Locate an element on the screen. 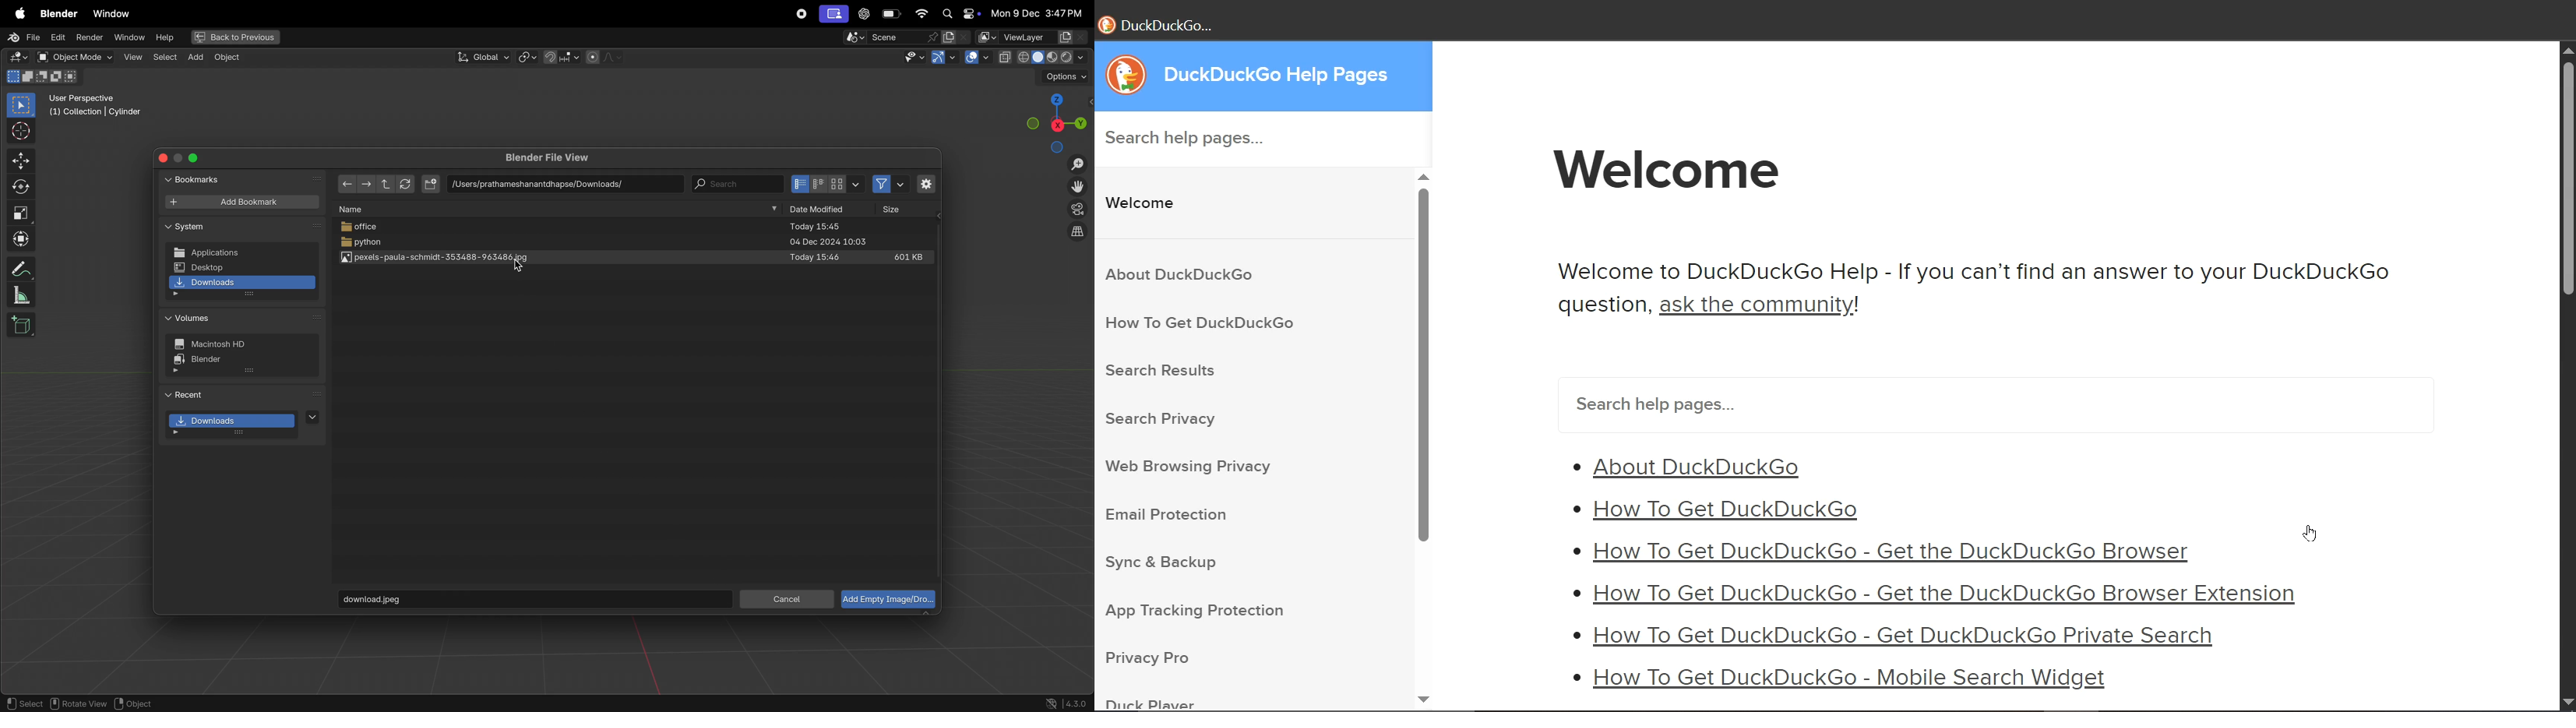 The height and width of the screenshot is (728, 2576). view point is located at coordinates (1058, 121).